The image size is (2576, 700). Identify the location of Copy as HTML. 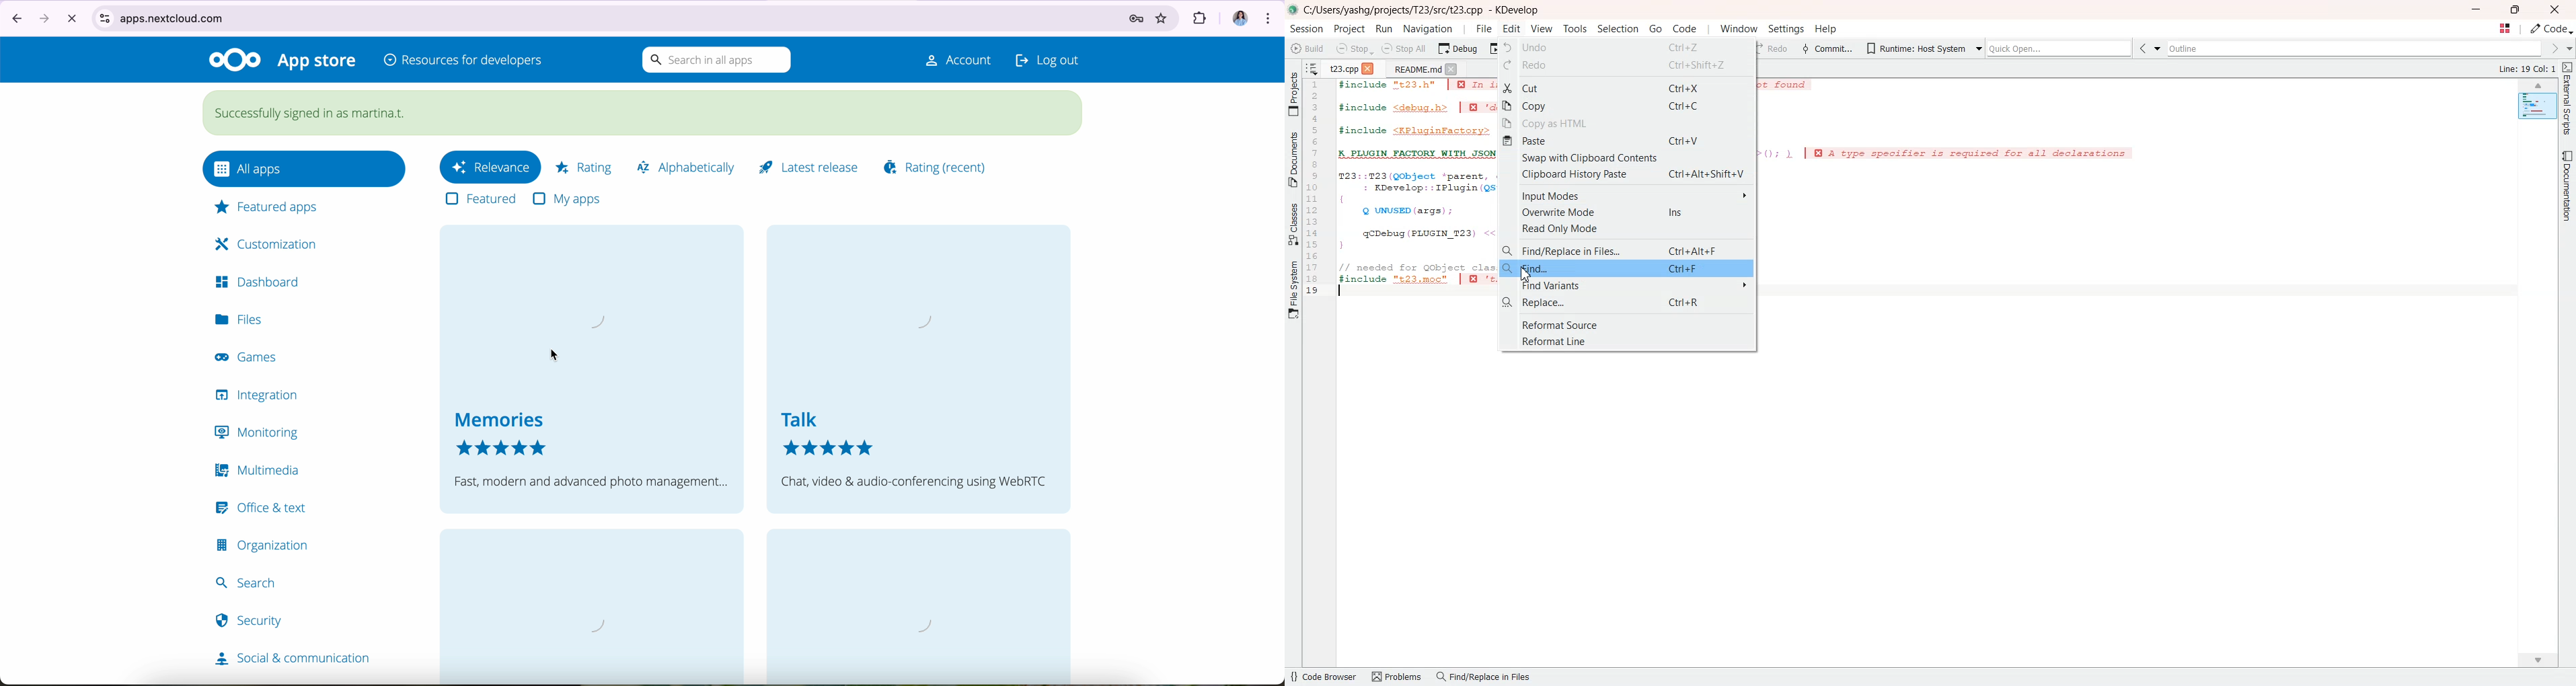
(1628, 124).